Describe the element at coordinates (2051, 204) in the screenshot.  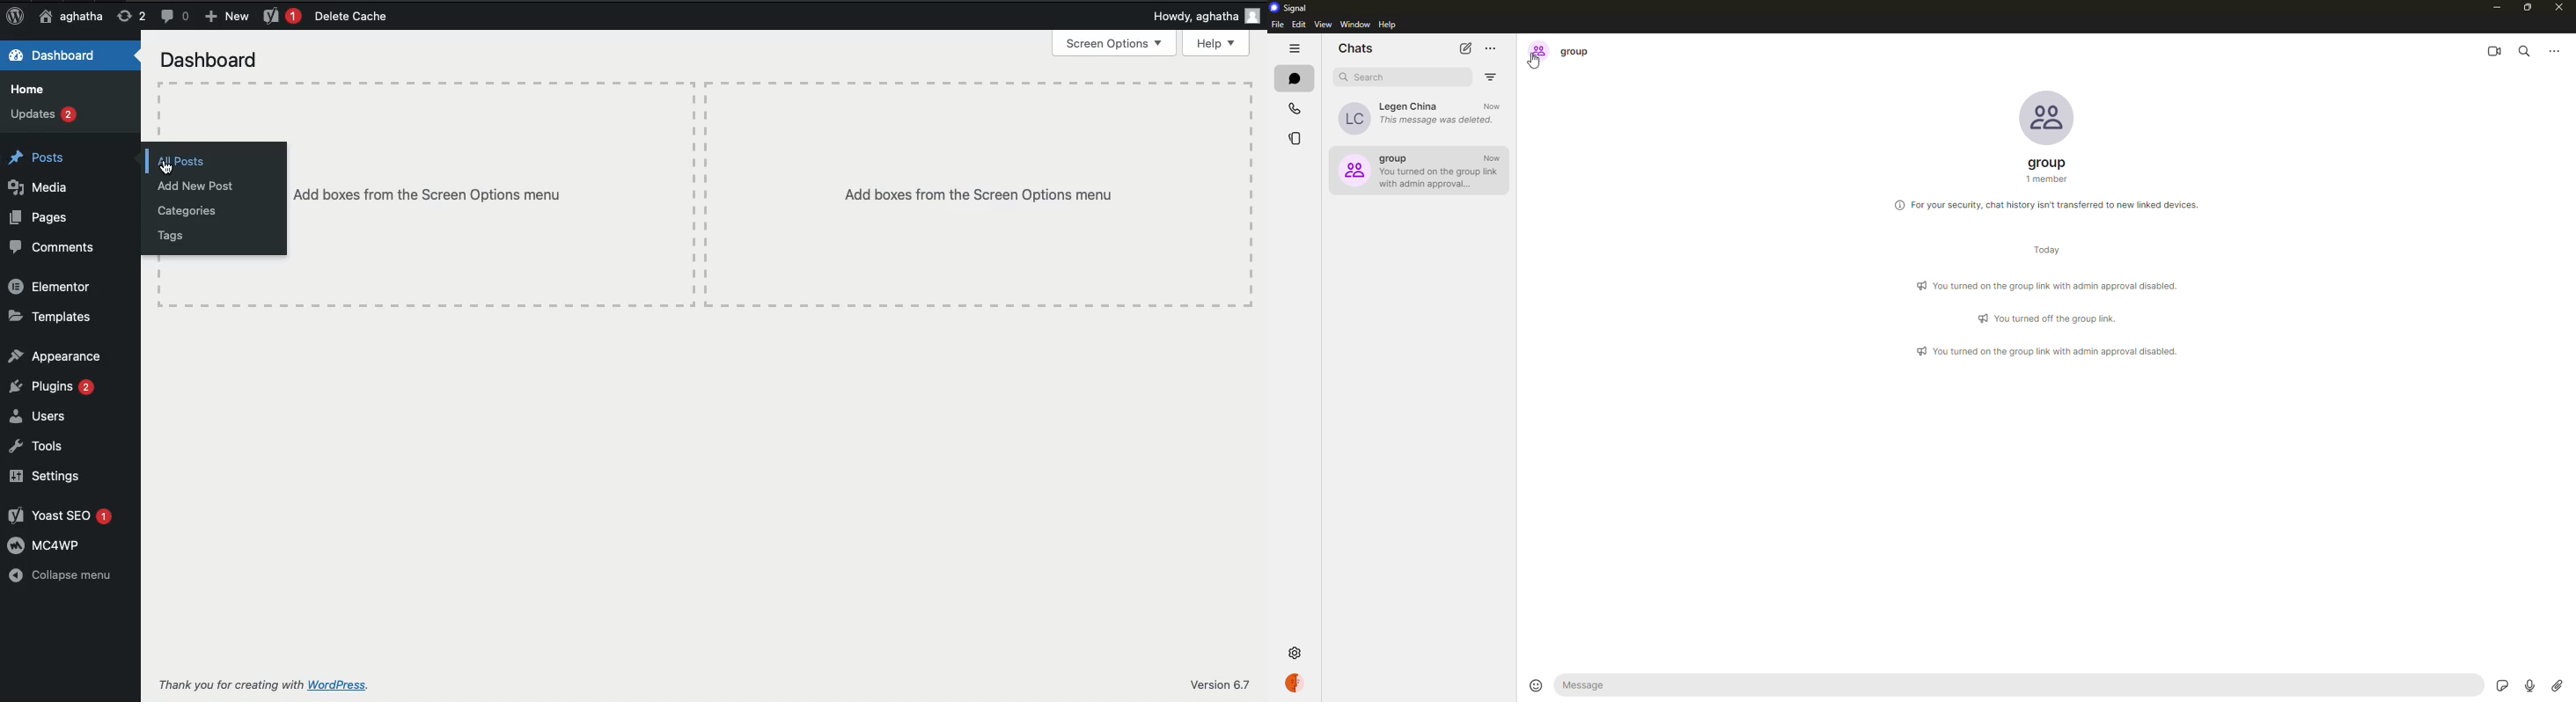
I see `info` at that location.